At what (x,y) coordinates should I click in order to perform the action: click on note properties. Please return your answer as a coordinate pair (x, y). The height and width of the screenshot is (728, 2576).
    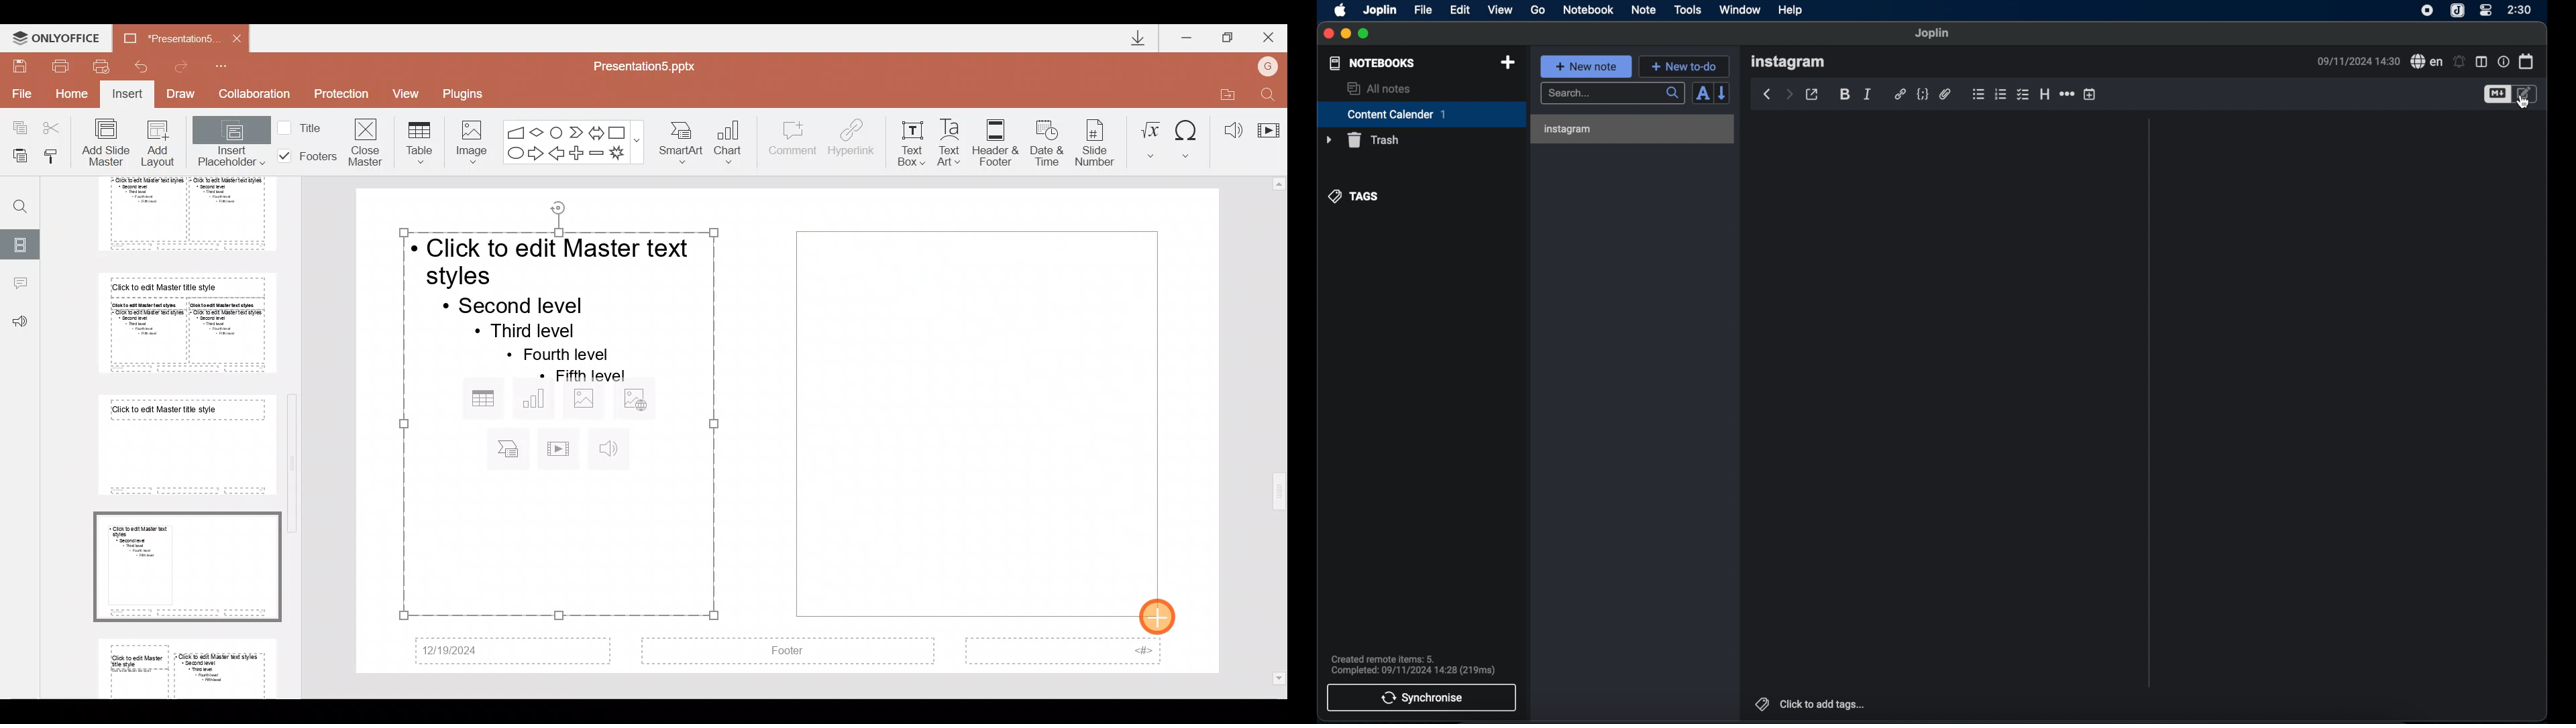
    Looking at the image, I should click on (2504, 61).